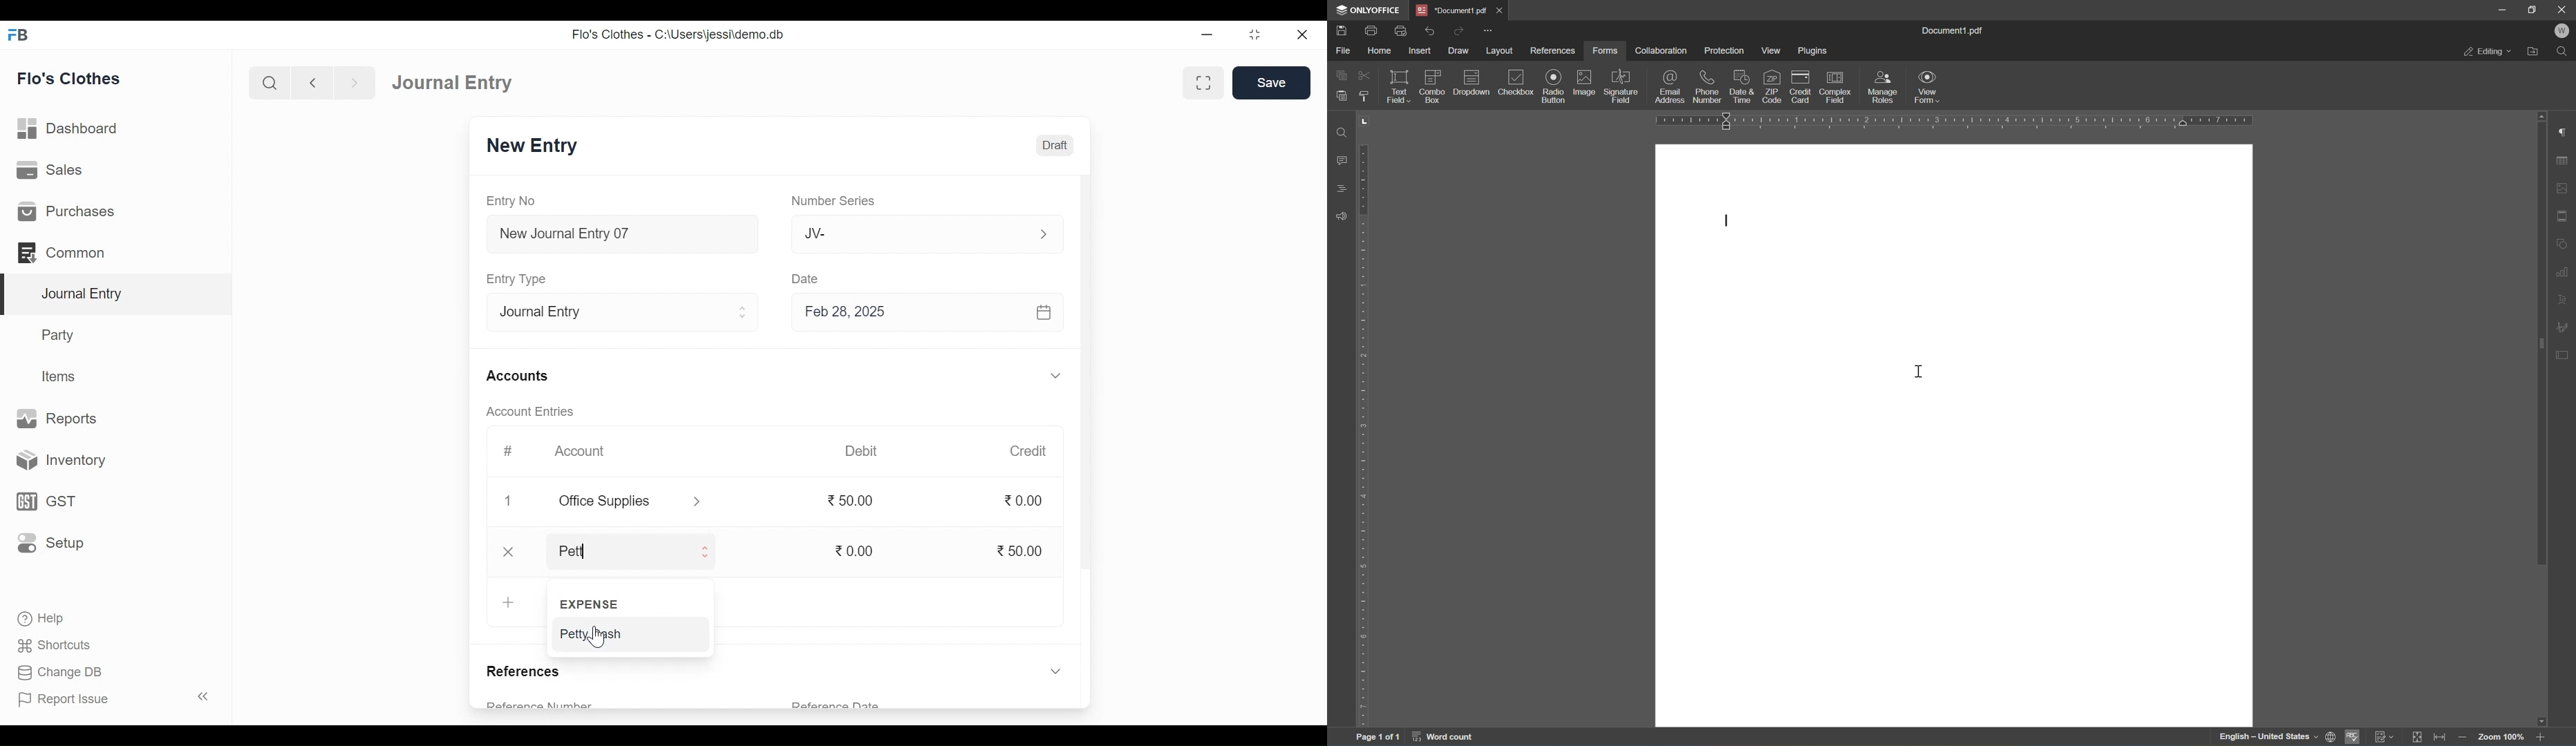 The height and width of the screenshot is (756, 2576). I want to click on minimize, so click(1207, 36).